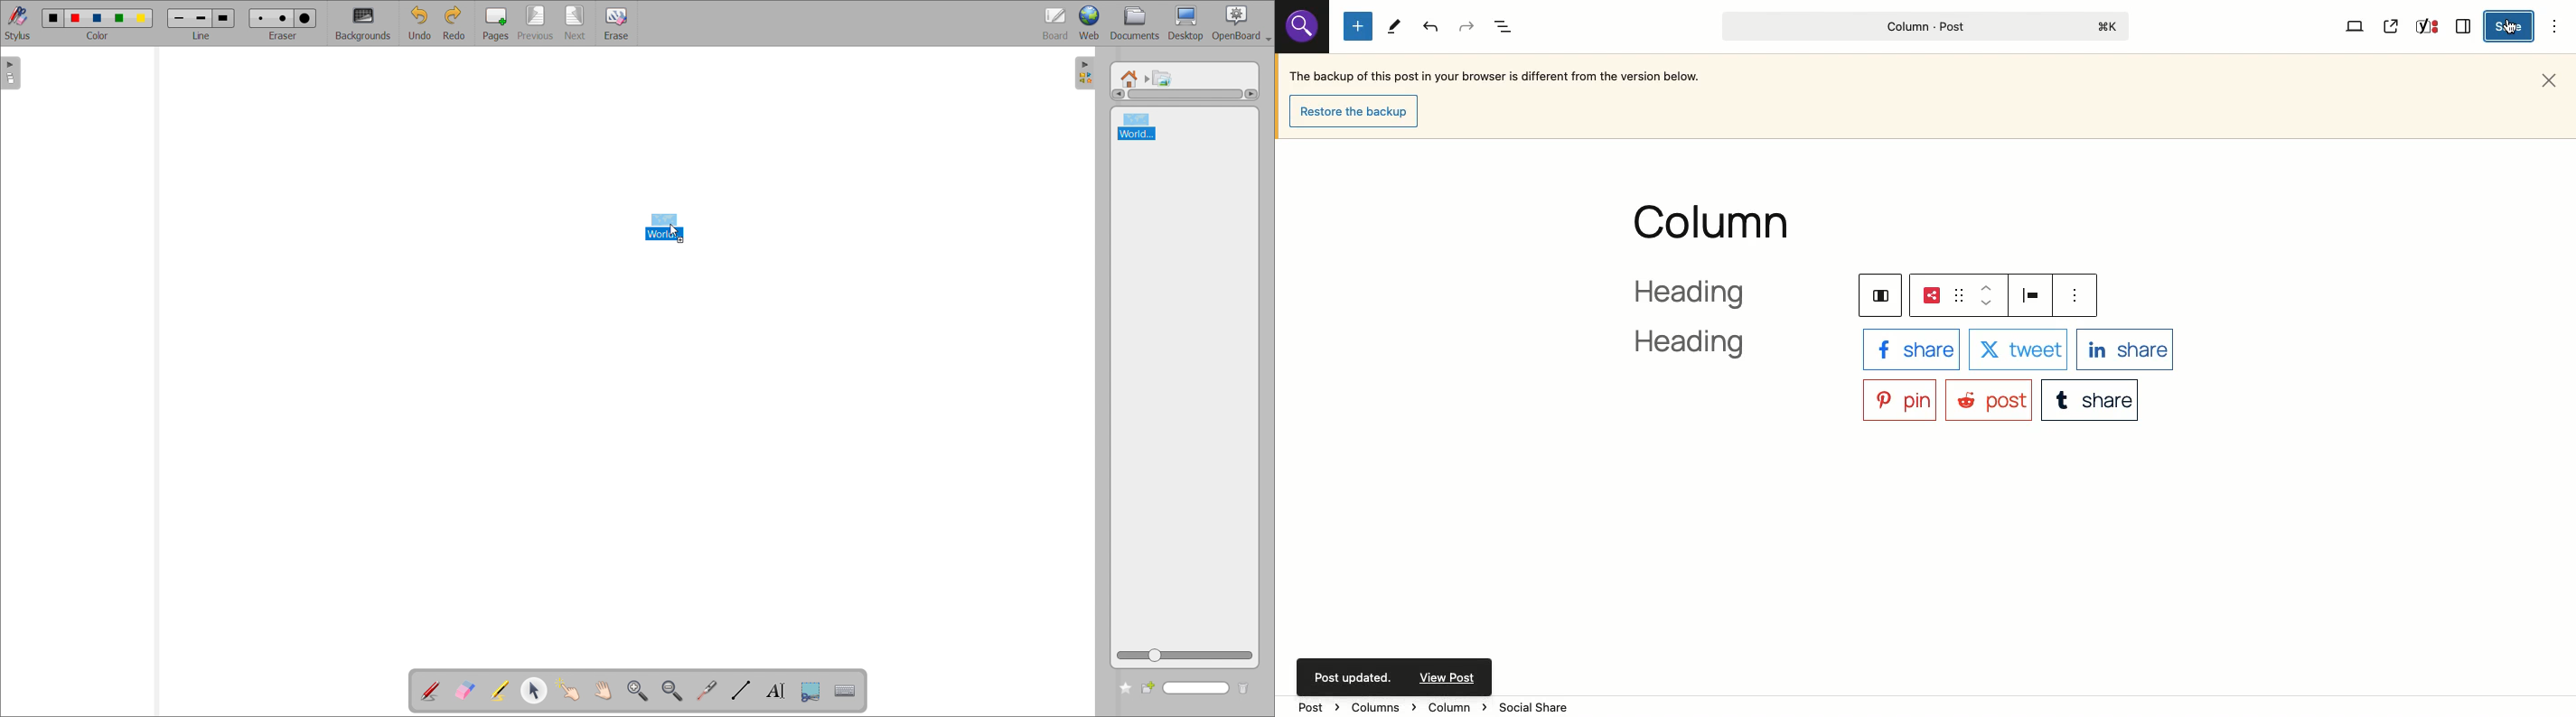  What do you see at coordinates (1358, 27) in the screenshot?
I see `Add new block` at bounding box center [1358, 27].